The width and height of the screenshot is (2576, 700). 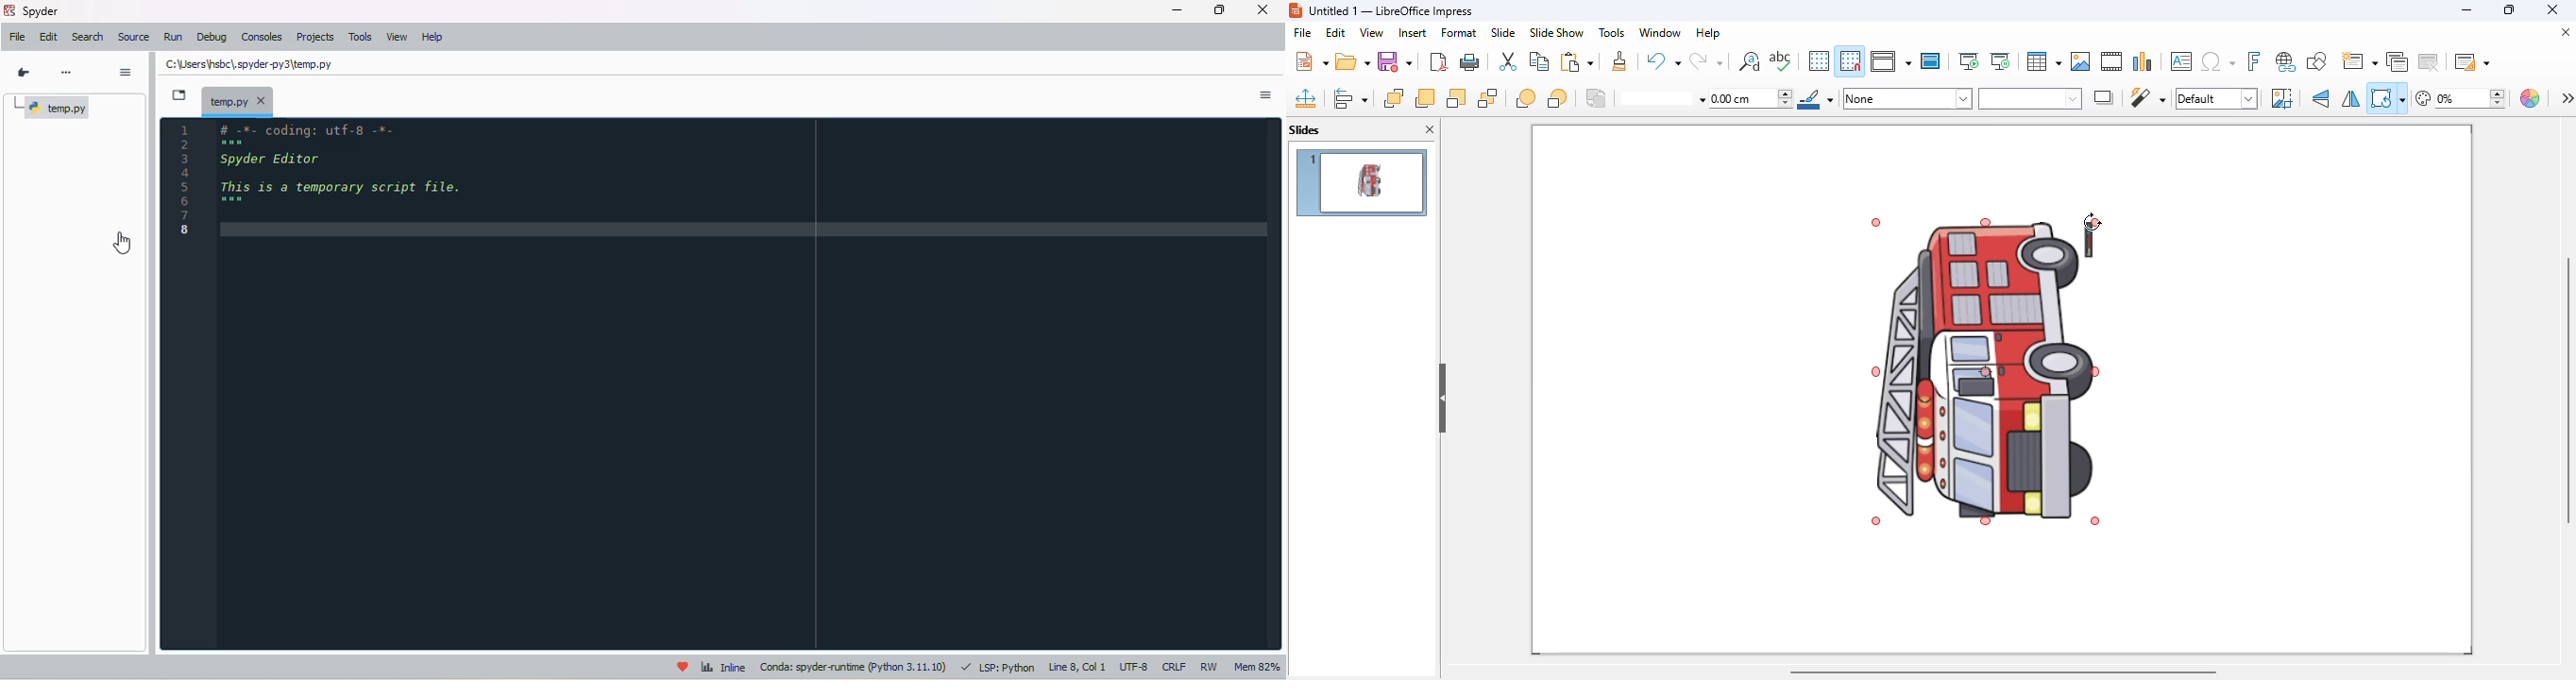 What do you see at coordinates (2567, 390) in the screenshot?
I see `vertical scroll bar` at bounding box center [2567, 390].